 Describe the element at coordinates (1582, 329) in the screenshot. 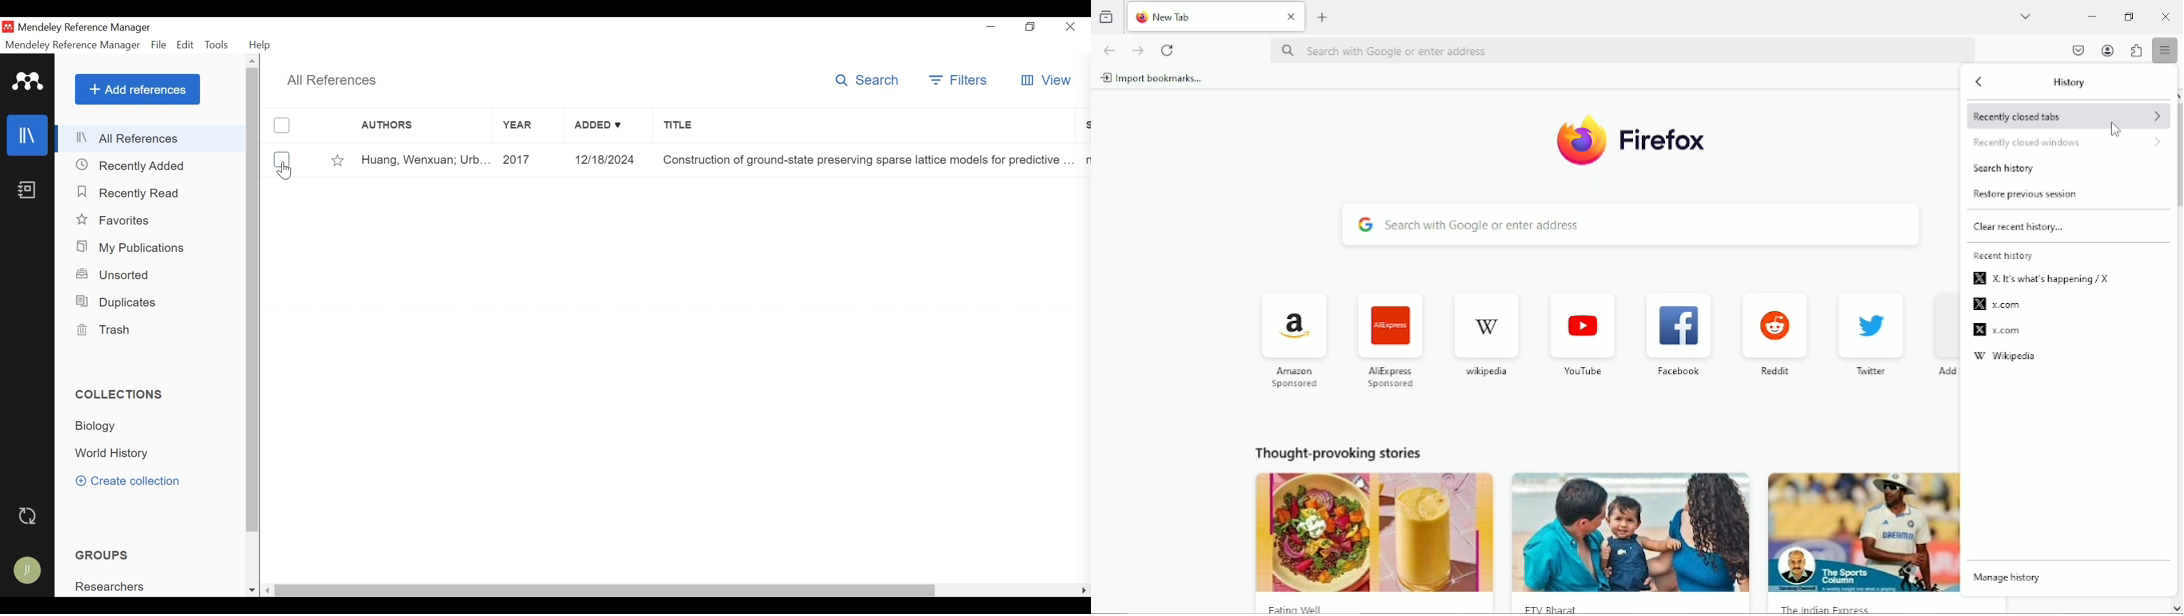

I see `icon` at that location.